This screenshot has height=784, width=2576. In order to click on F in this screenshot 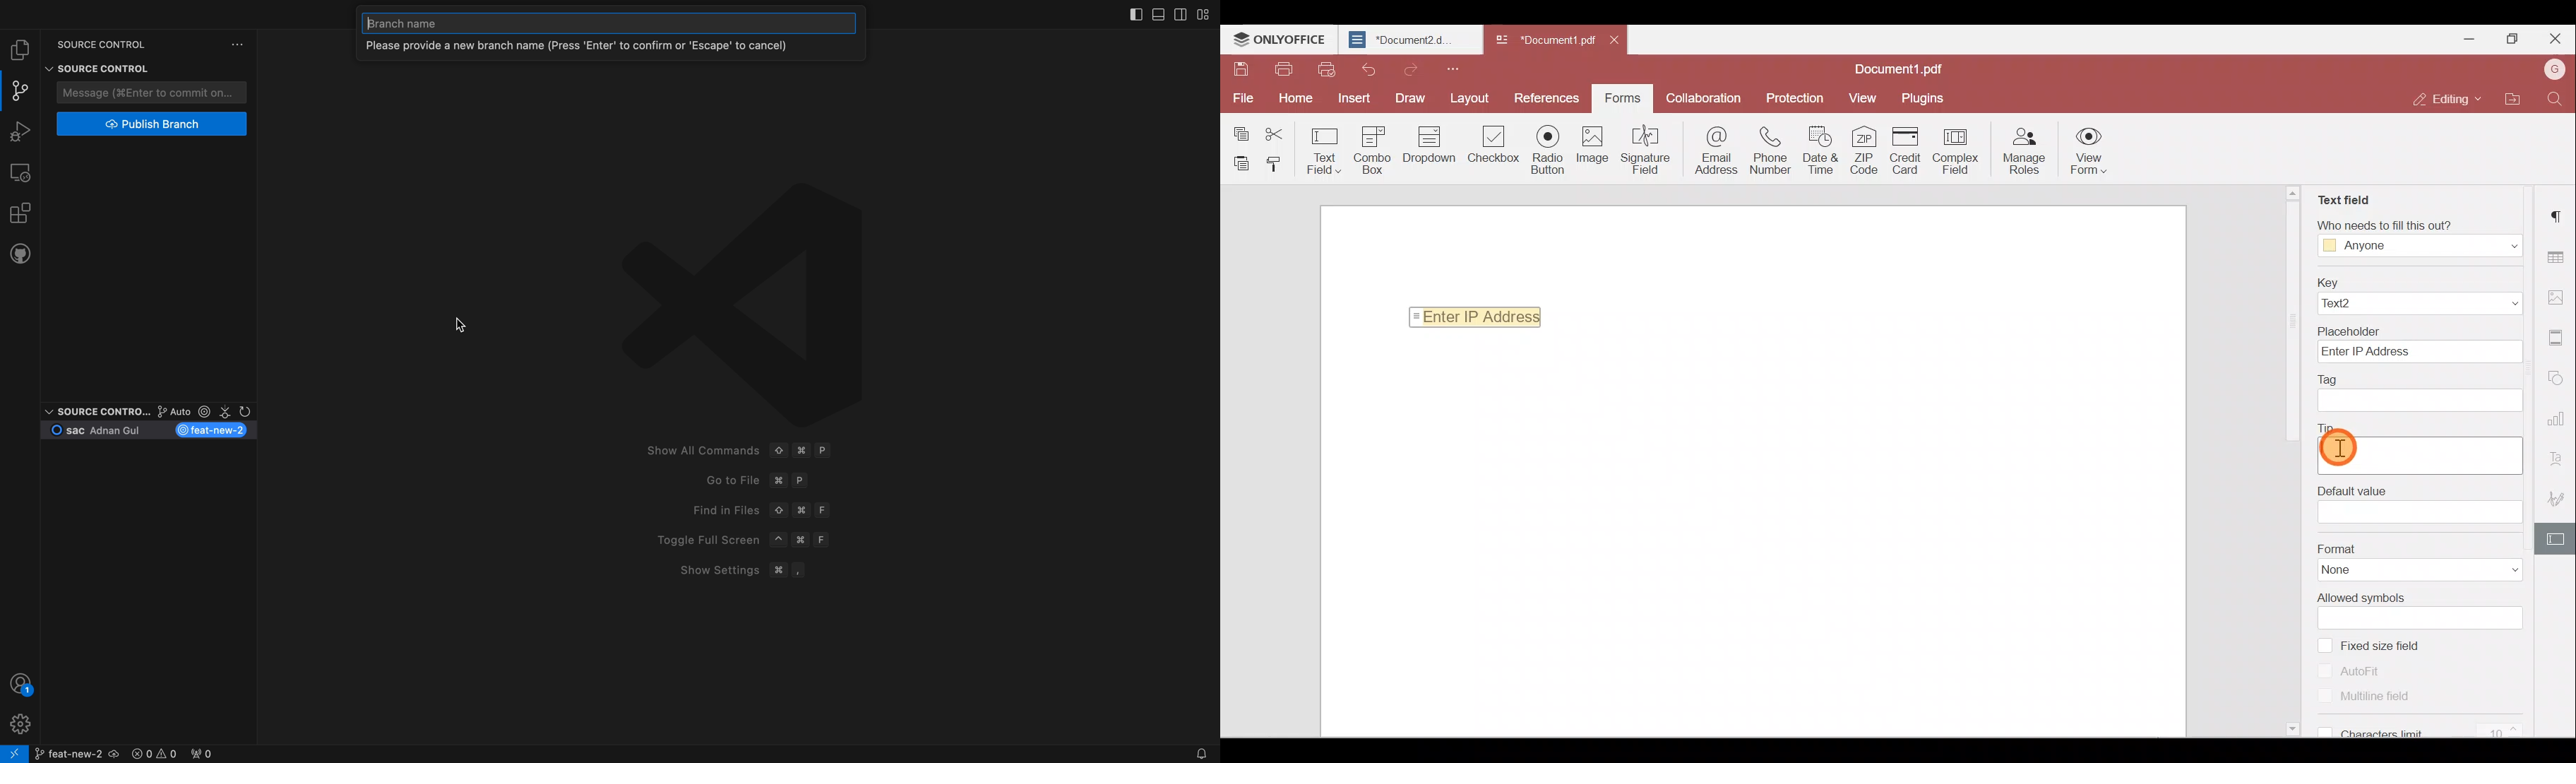, I will do `click(825, 540)`.